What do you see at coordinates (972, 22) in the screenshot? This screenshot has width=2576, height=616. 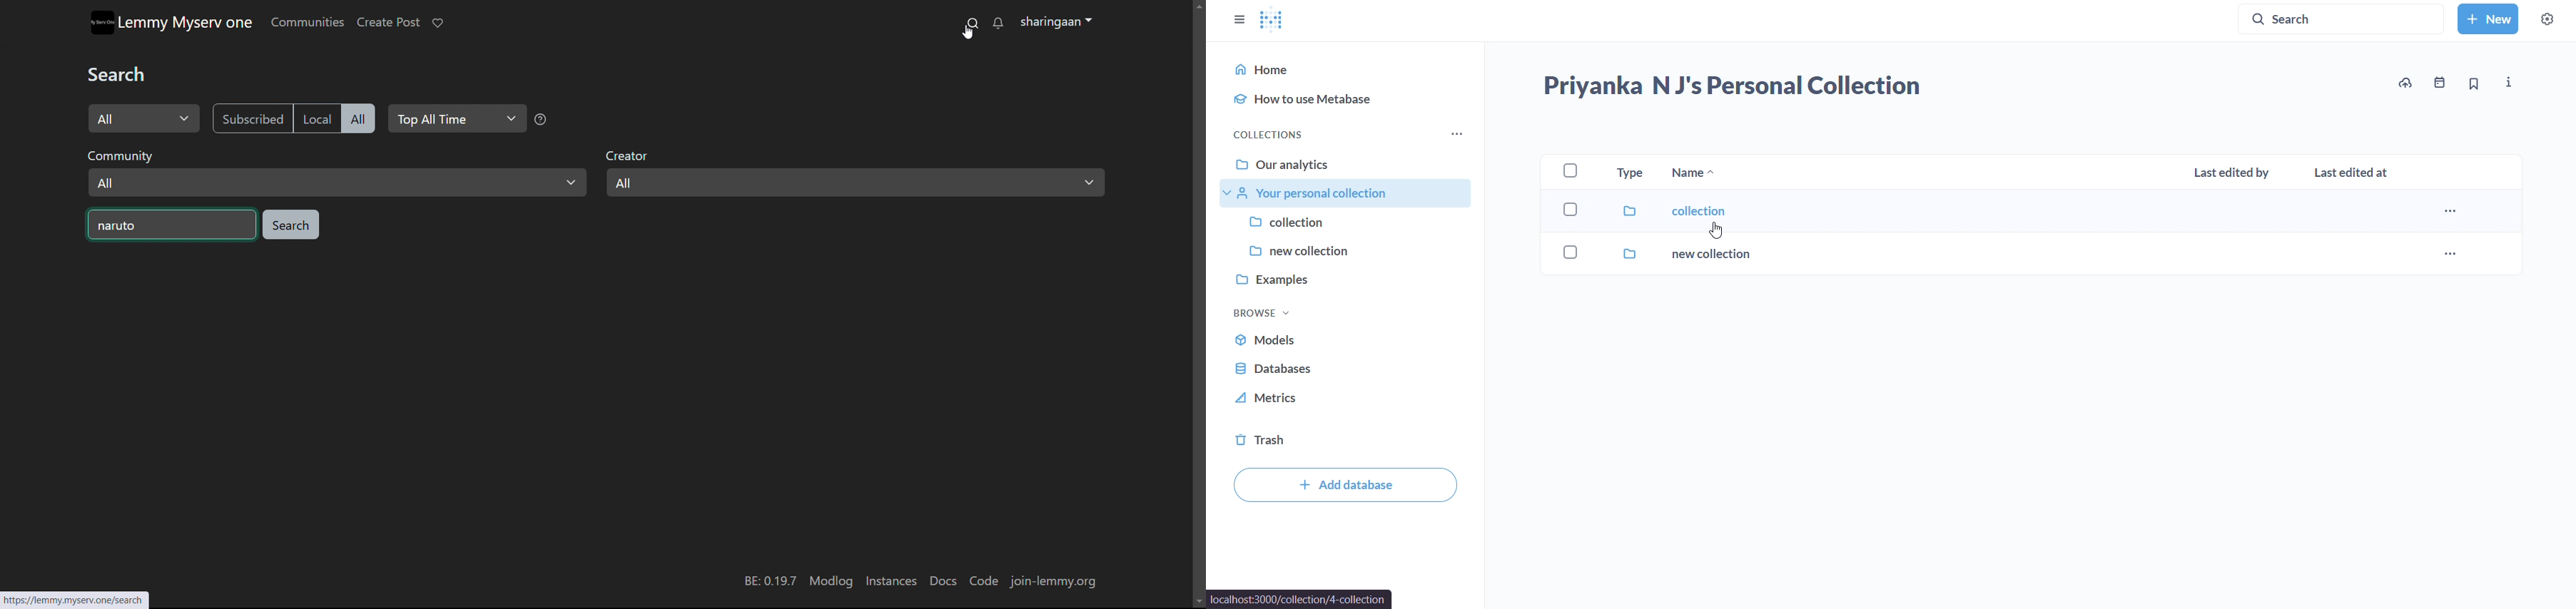 I see `search` at bounding box center [972, 22].